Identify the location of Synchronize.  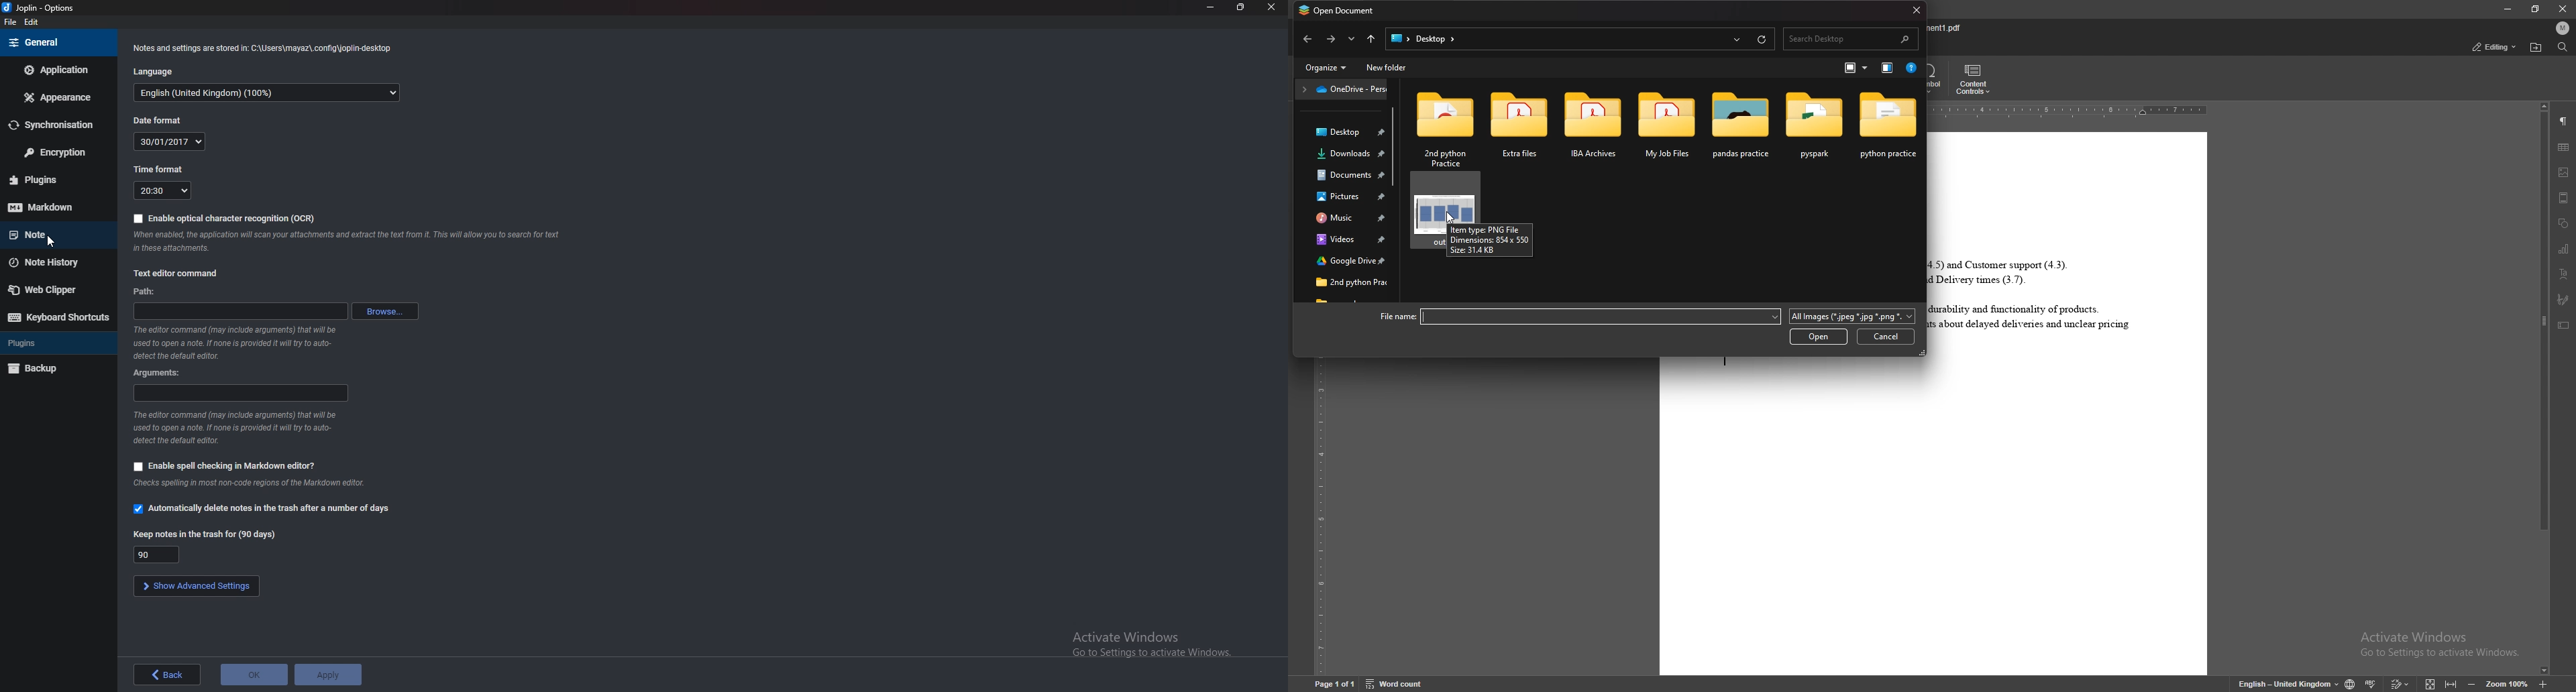
(54, 125).